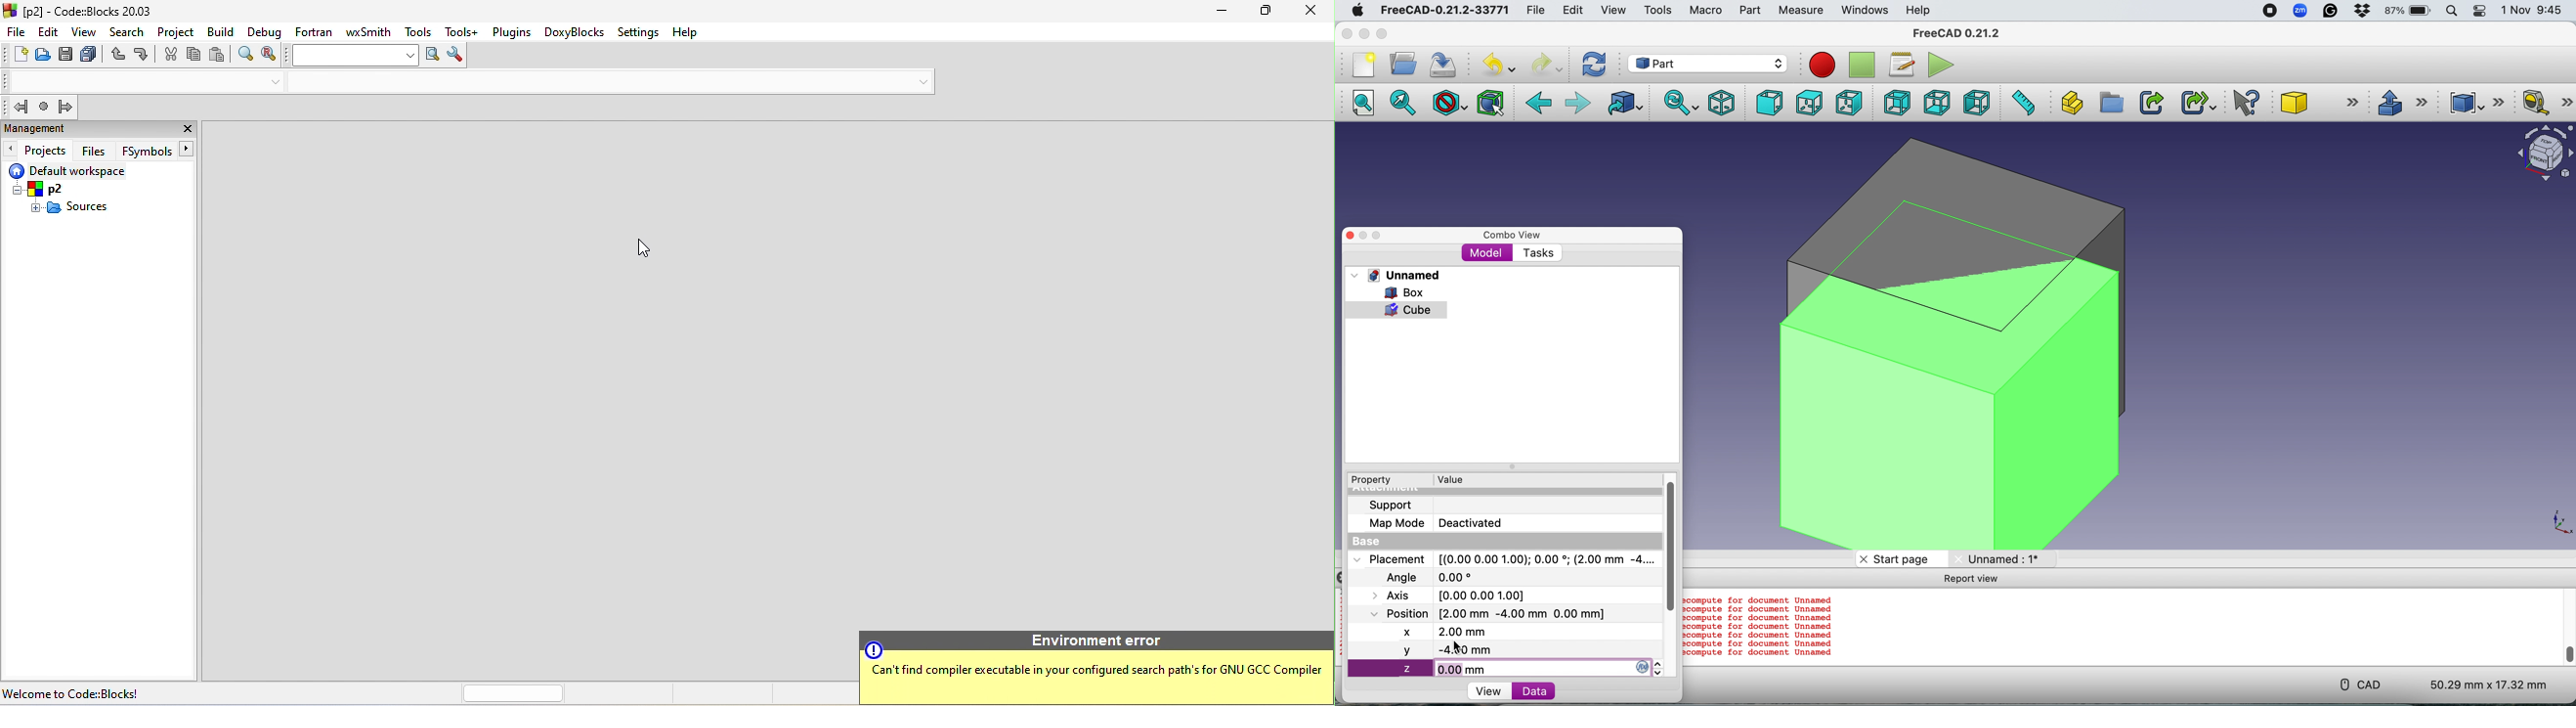  Describe the element at coordinates (647, 247) in the screenshot. I see `Cursor` at that location.